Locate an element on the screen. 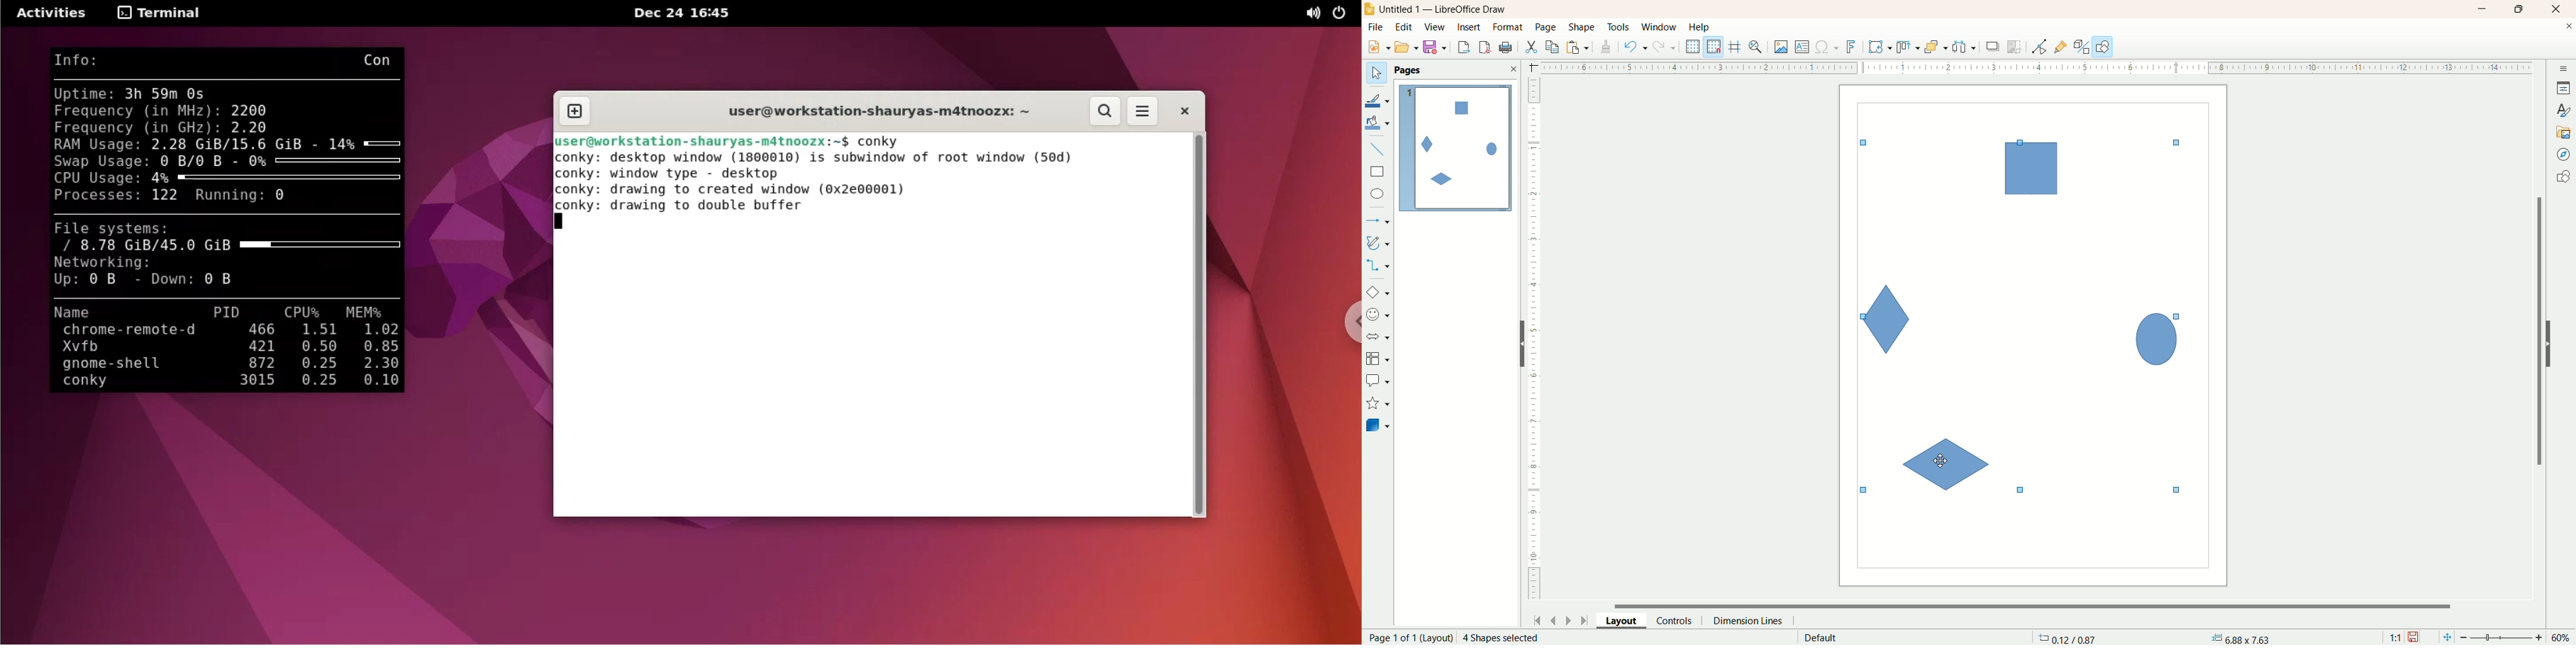  text box is located at coordinates (1803, 48).